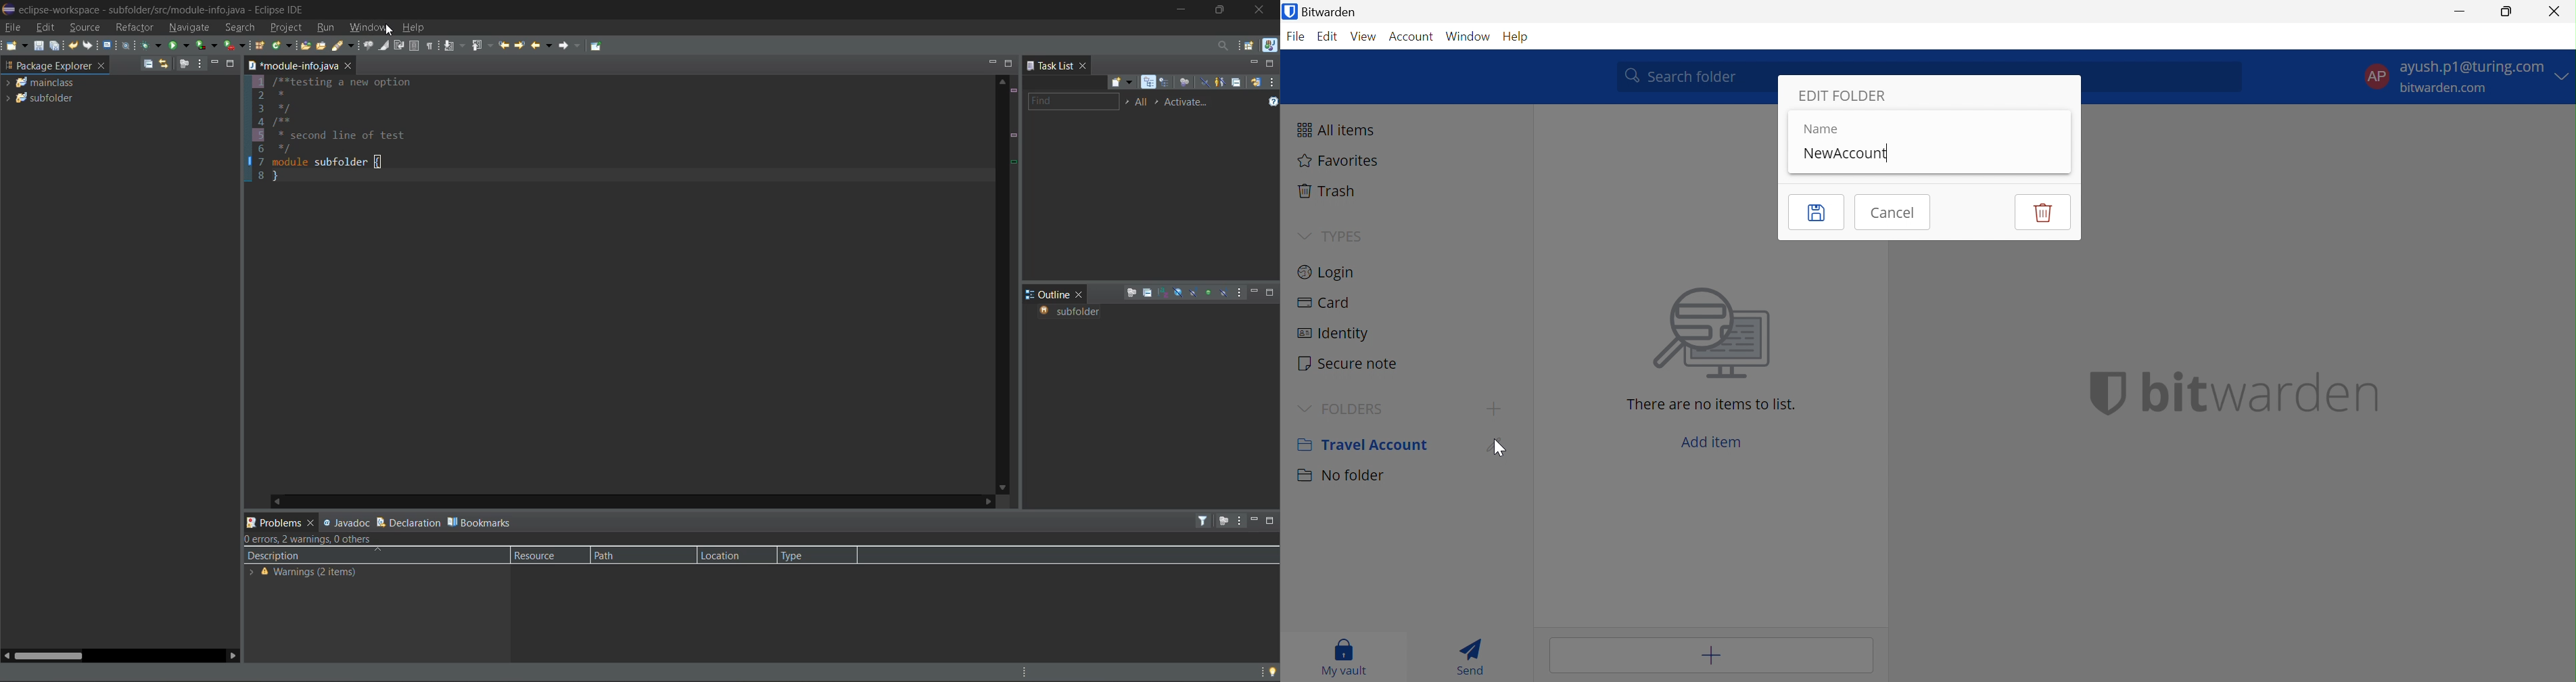 Image resolution: width=2576 pixels, height=700 pixels. What do you see at coordinates (1468, 35) in the screenshot?
I see `Window` at bounding box center [1468, 35].